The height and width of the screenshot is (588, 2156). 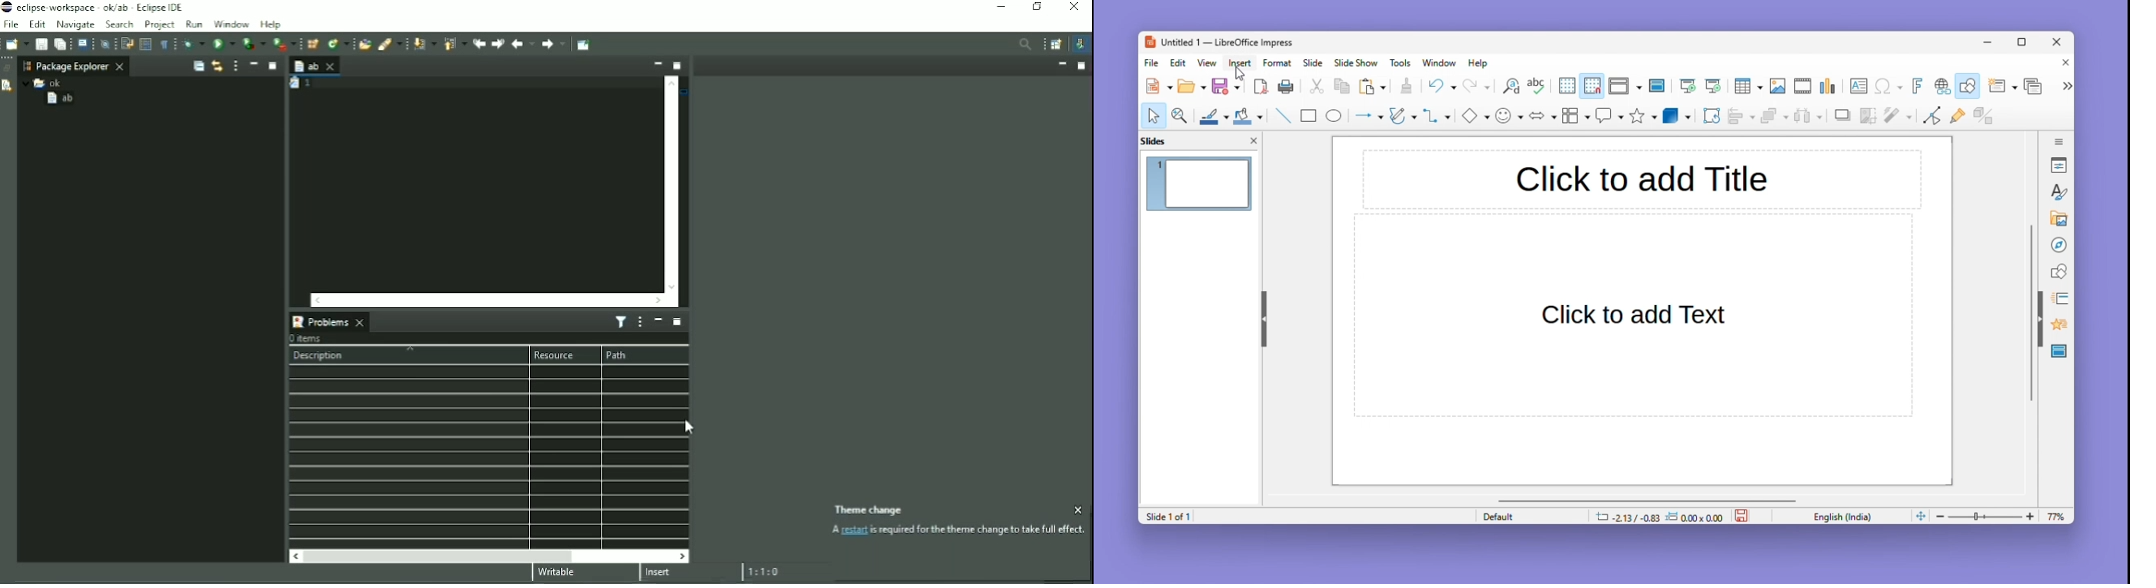 What do you see at coordinates (62, 99) in the screenshot?
I see `ab` at bounding box center [62, 99].